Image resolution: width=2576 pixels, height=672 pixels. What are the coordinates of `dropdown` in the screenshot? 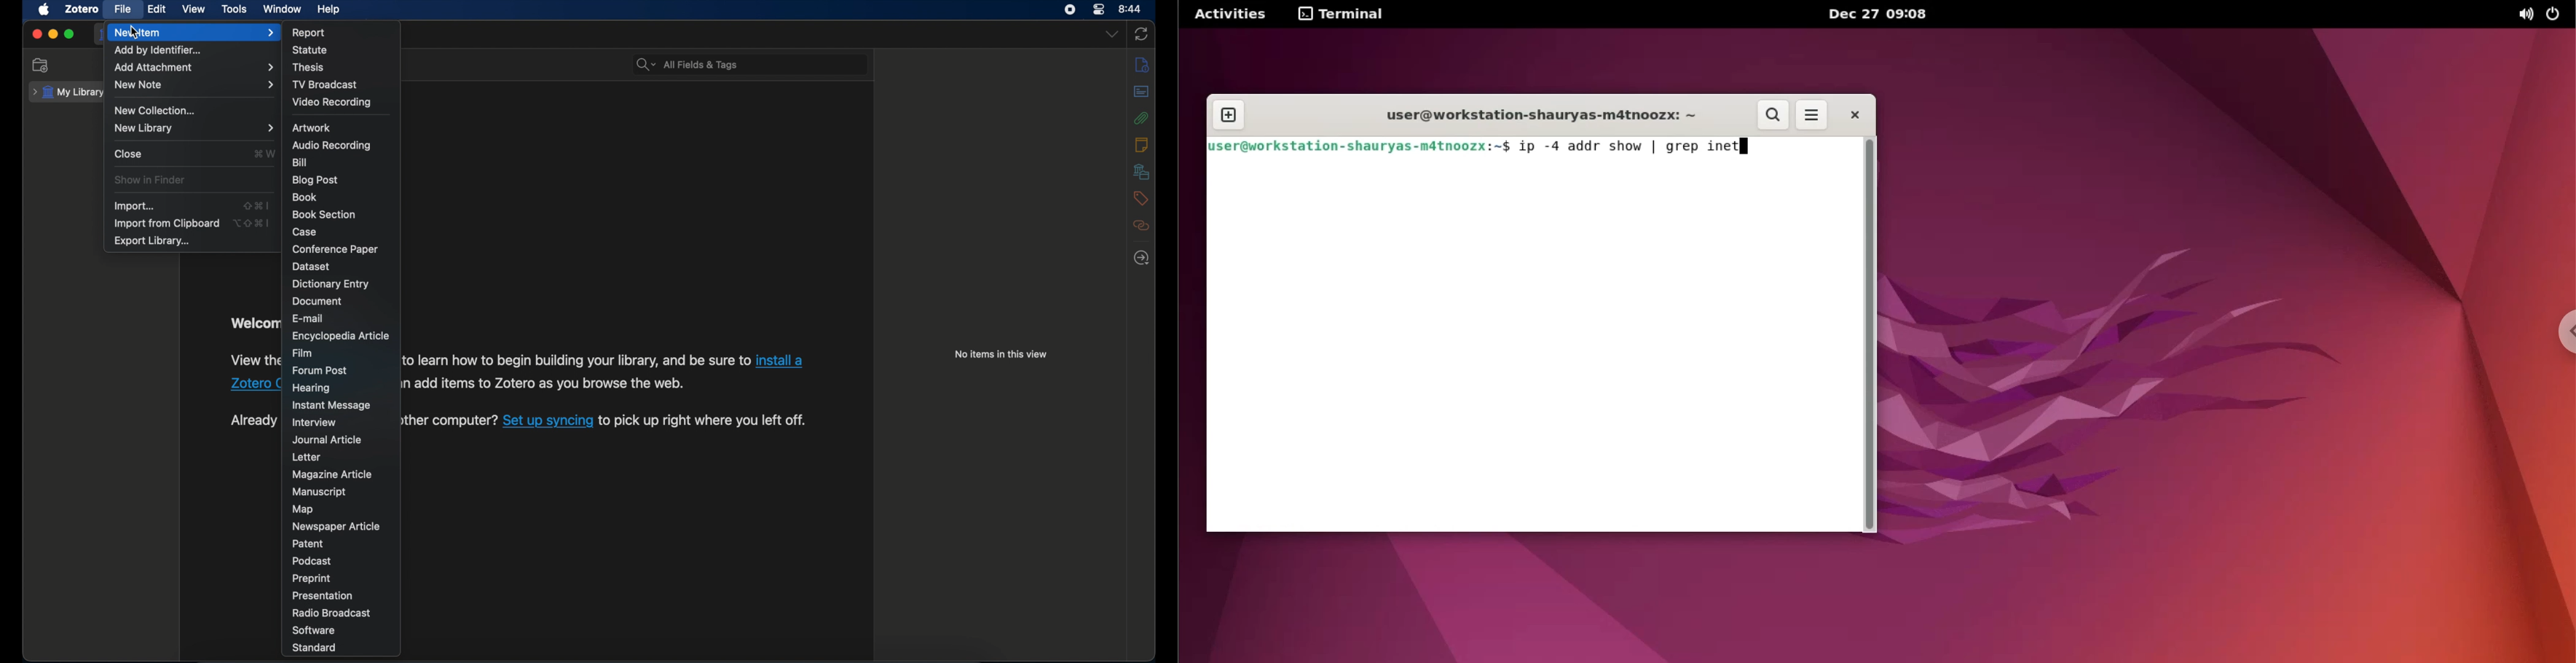 It's located at (1113, 34).